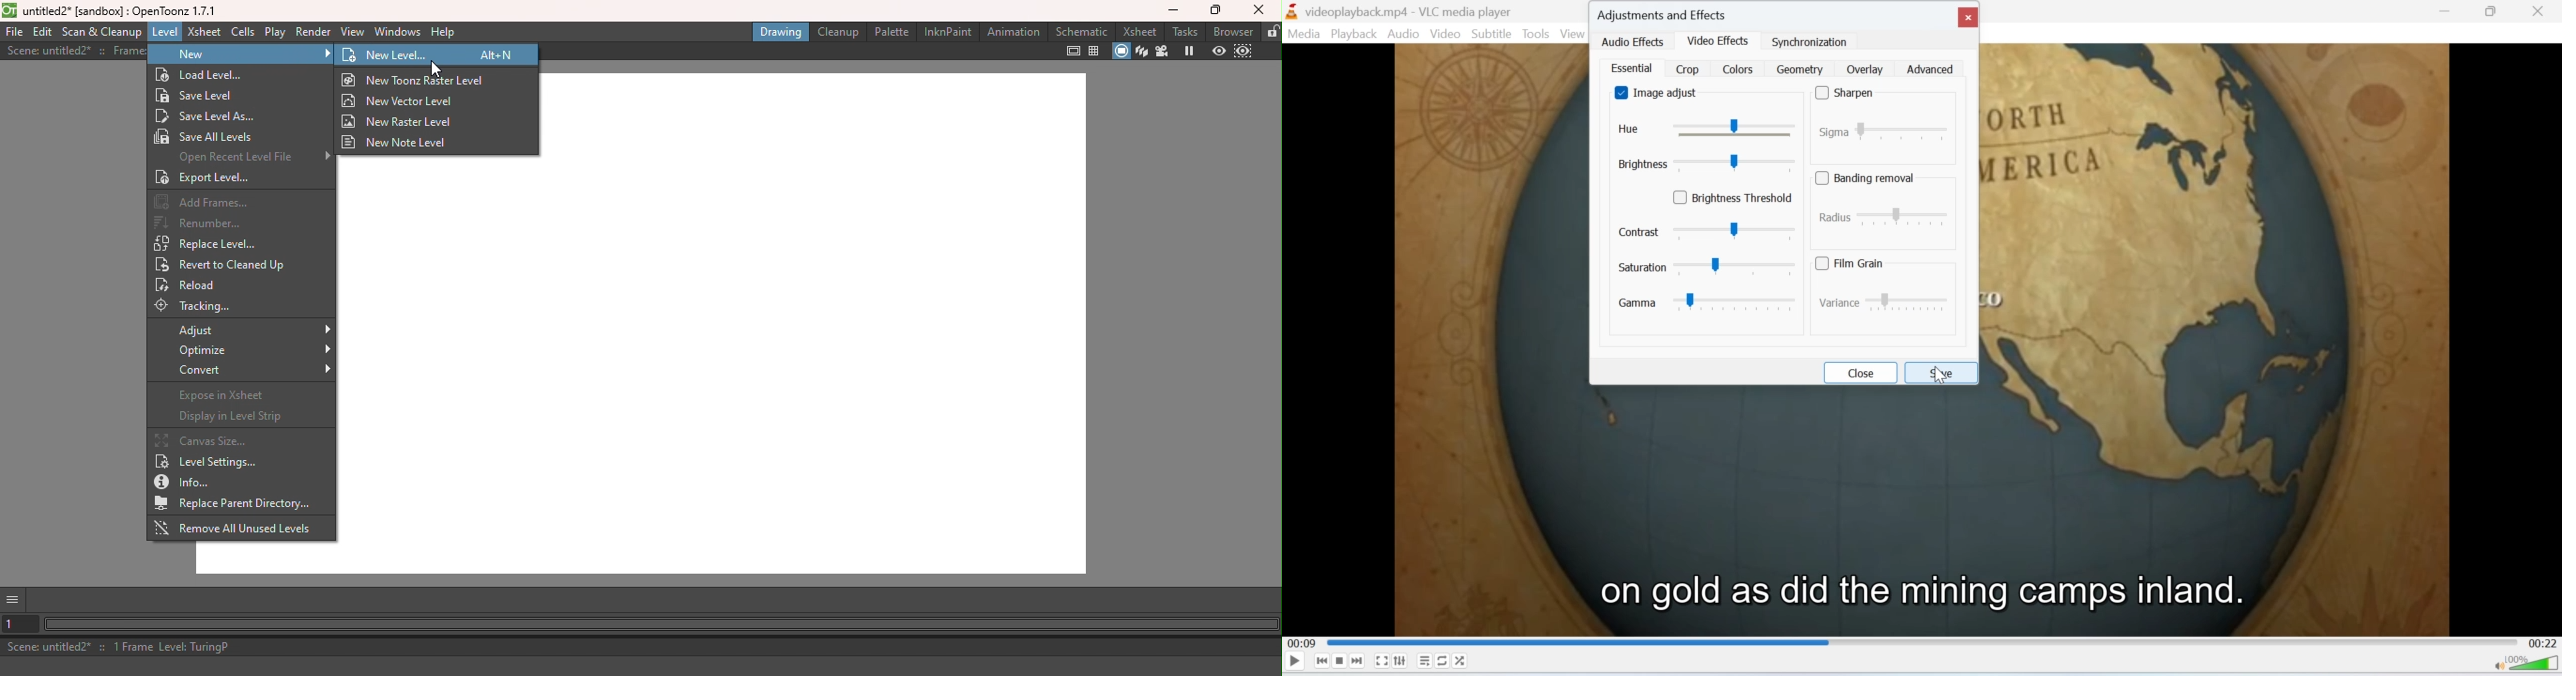 The image size is (2576, 700). Describe the element at coordinates (2526, 662) in the screenshot. I see `Volume` at that location.